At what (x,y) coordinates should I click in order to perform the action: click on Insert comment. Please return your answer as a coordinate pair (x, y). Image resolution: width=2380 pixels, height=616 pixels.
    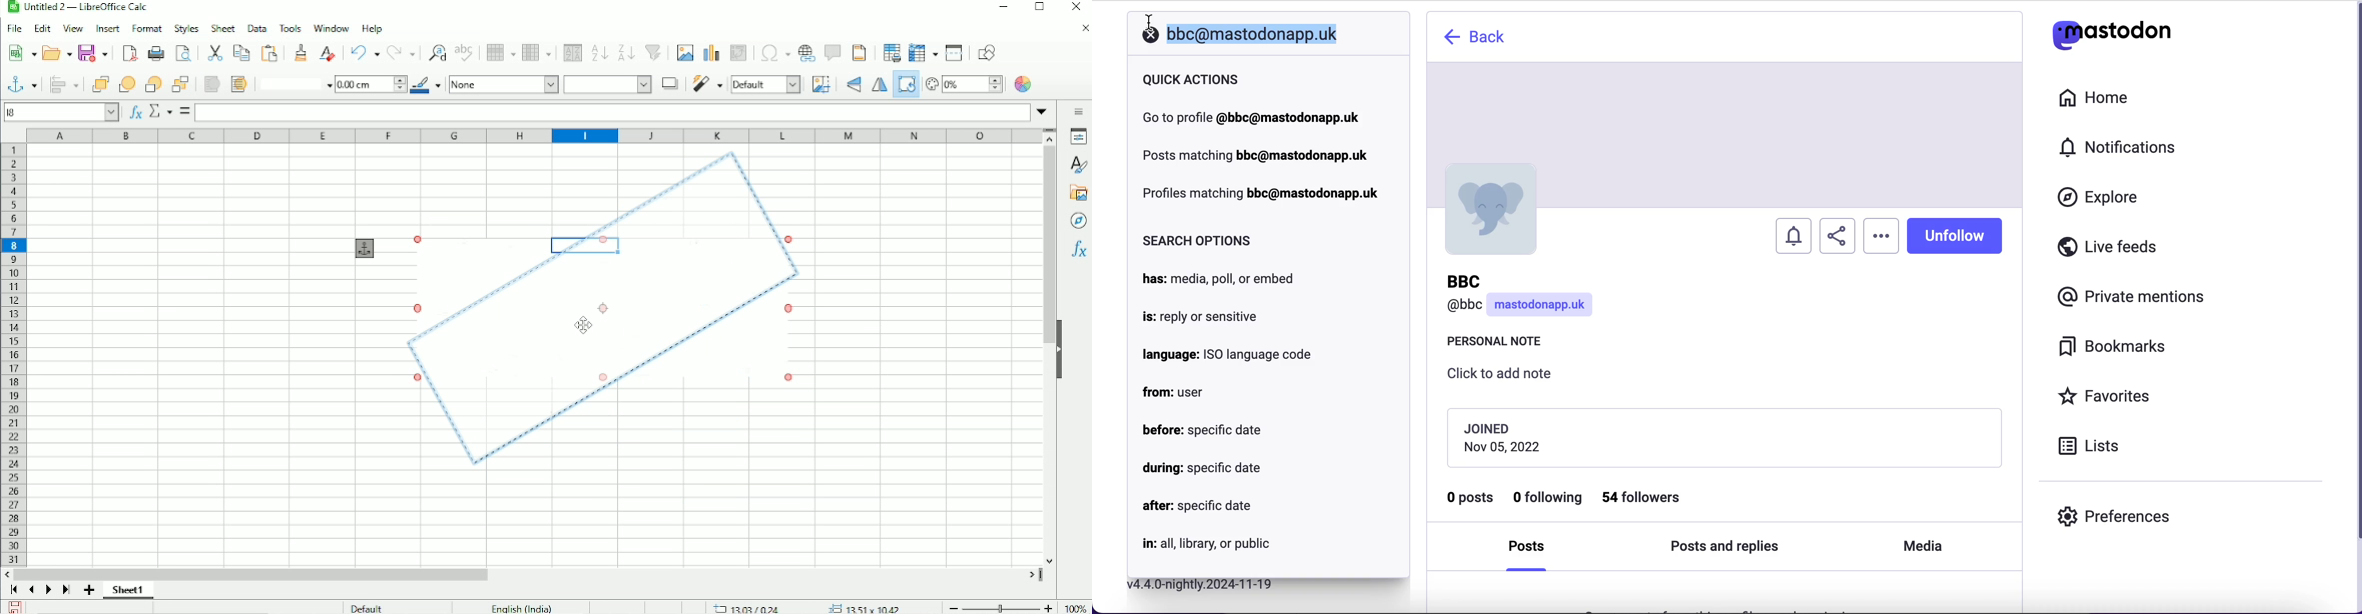
    Looking at the image, I should click on (832, 53).